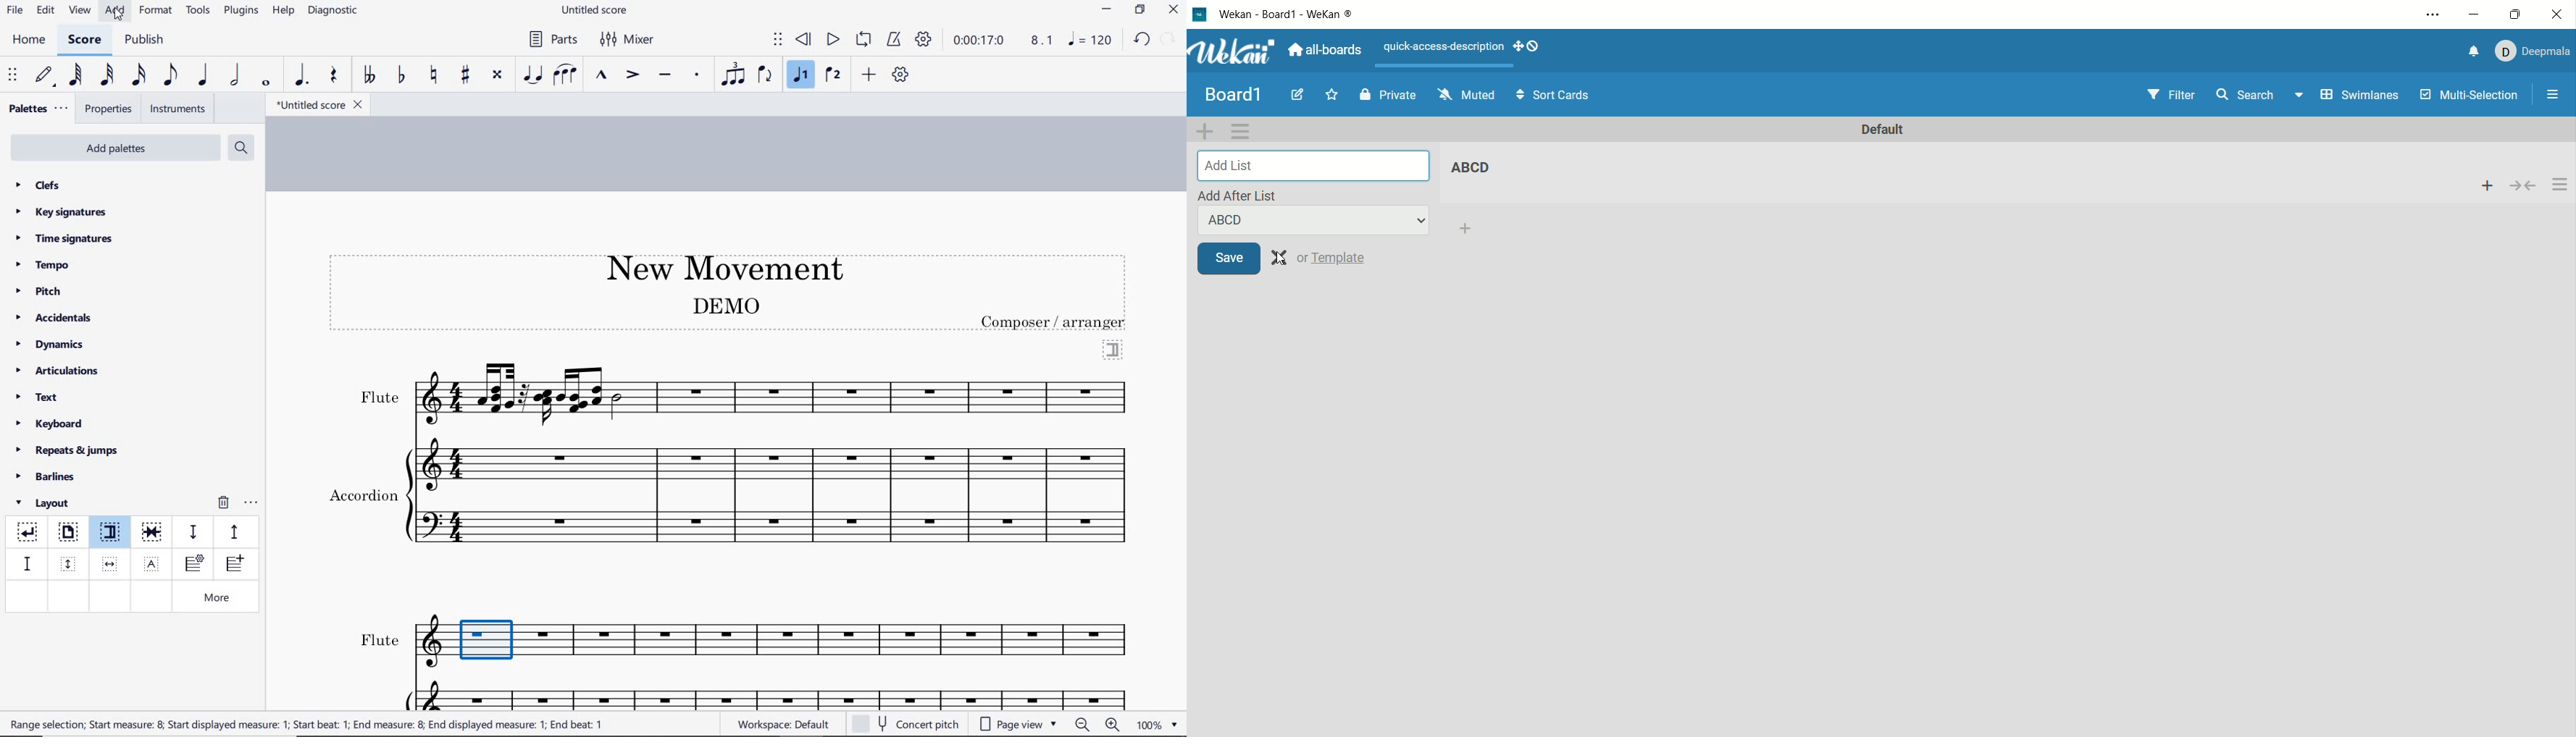  What do you see at coordinates (2475, 51) in the screenshot?
I see `notification` at bounding box center [2475, 51].